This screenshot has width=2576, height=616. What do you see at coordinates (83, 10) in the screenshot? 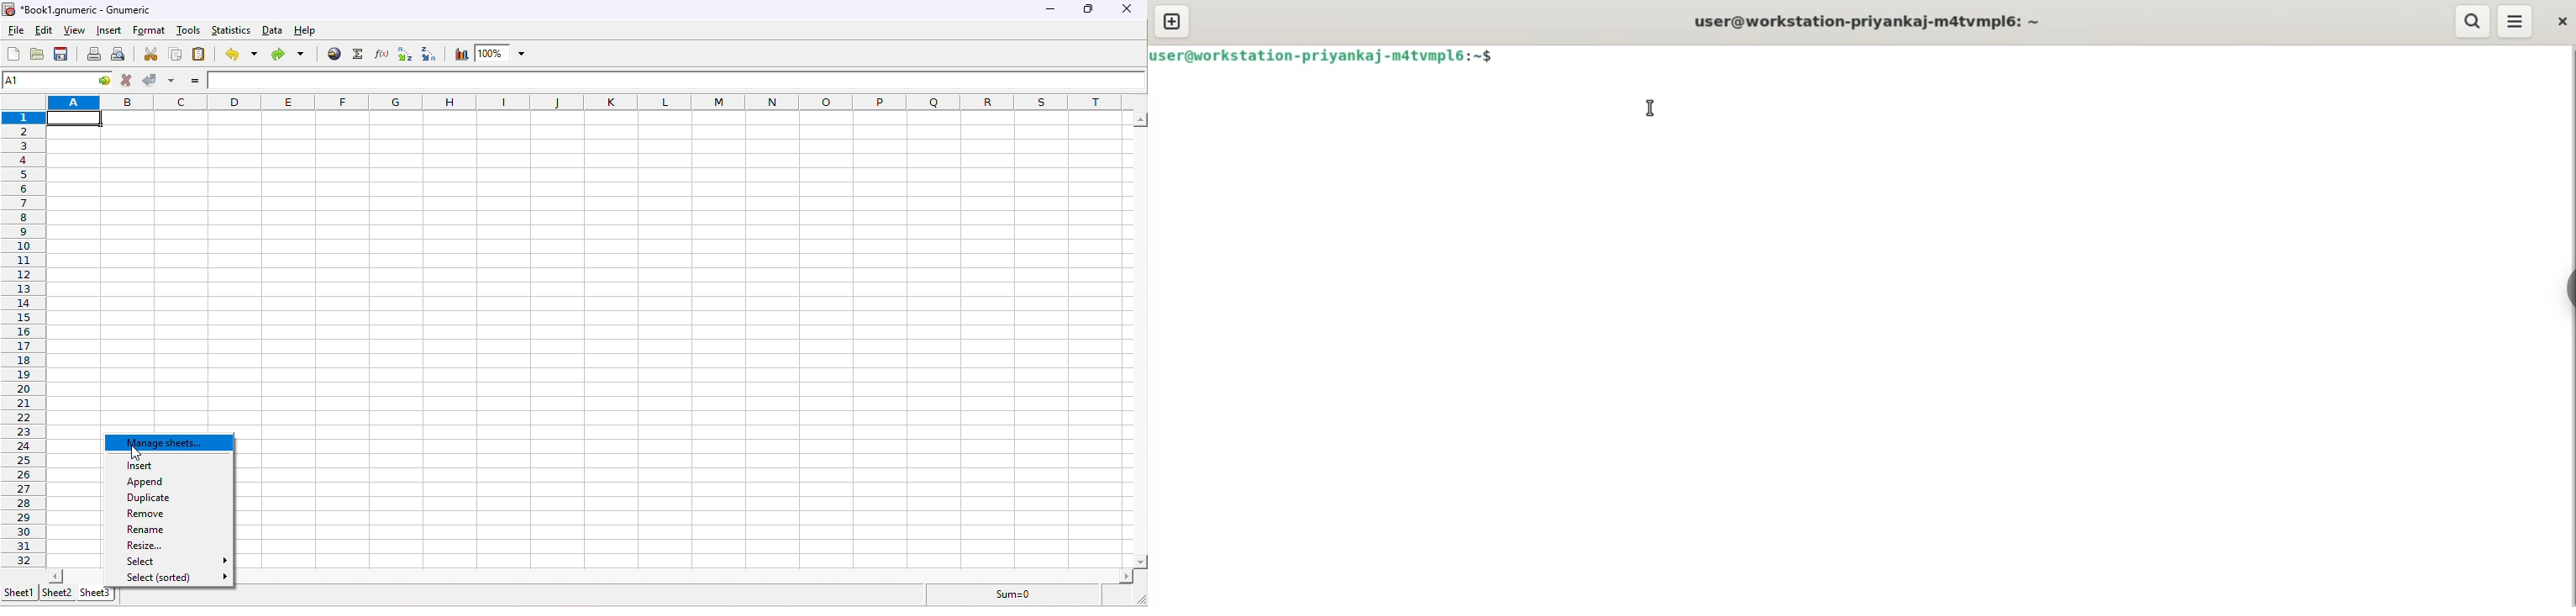
I see `*Book1.gnumeric - numeric` at bounding box center [83, 10].